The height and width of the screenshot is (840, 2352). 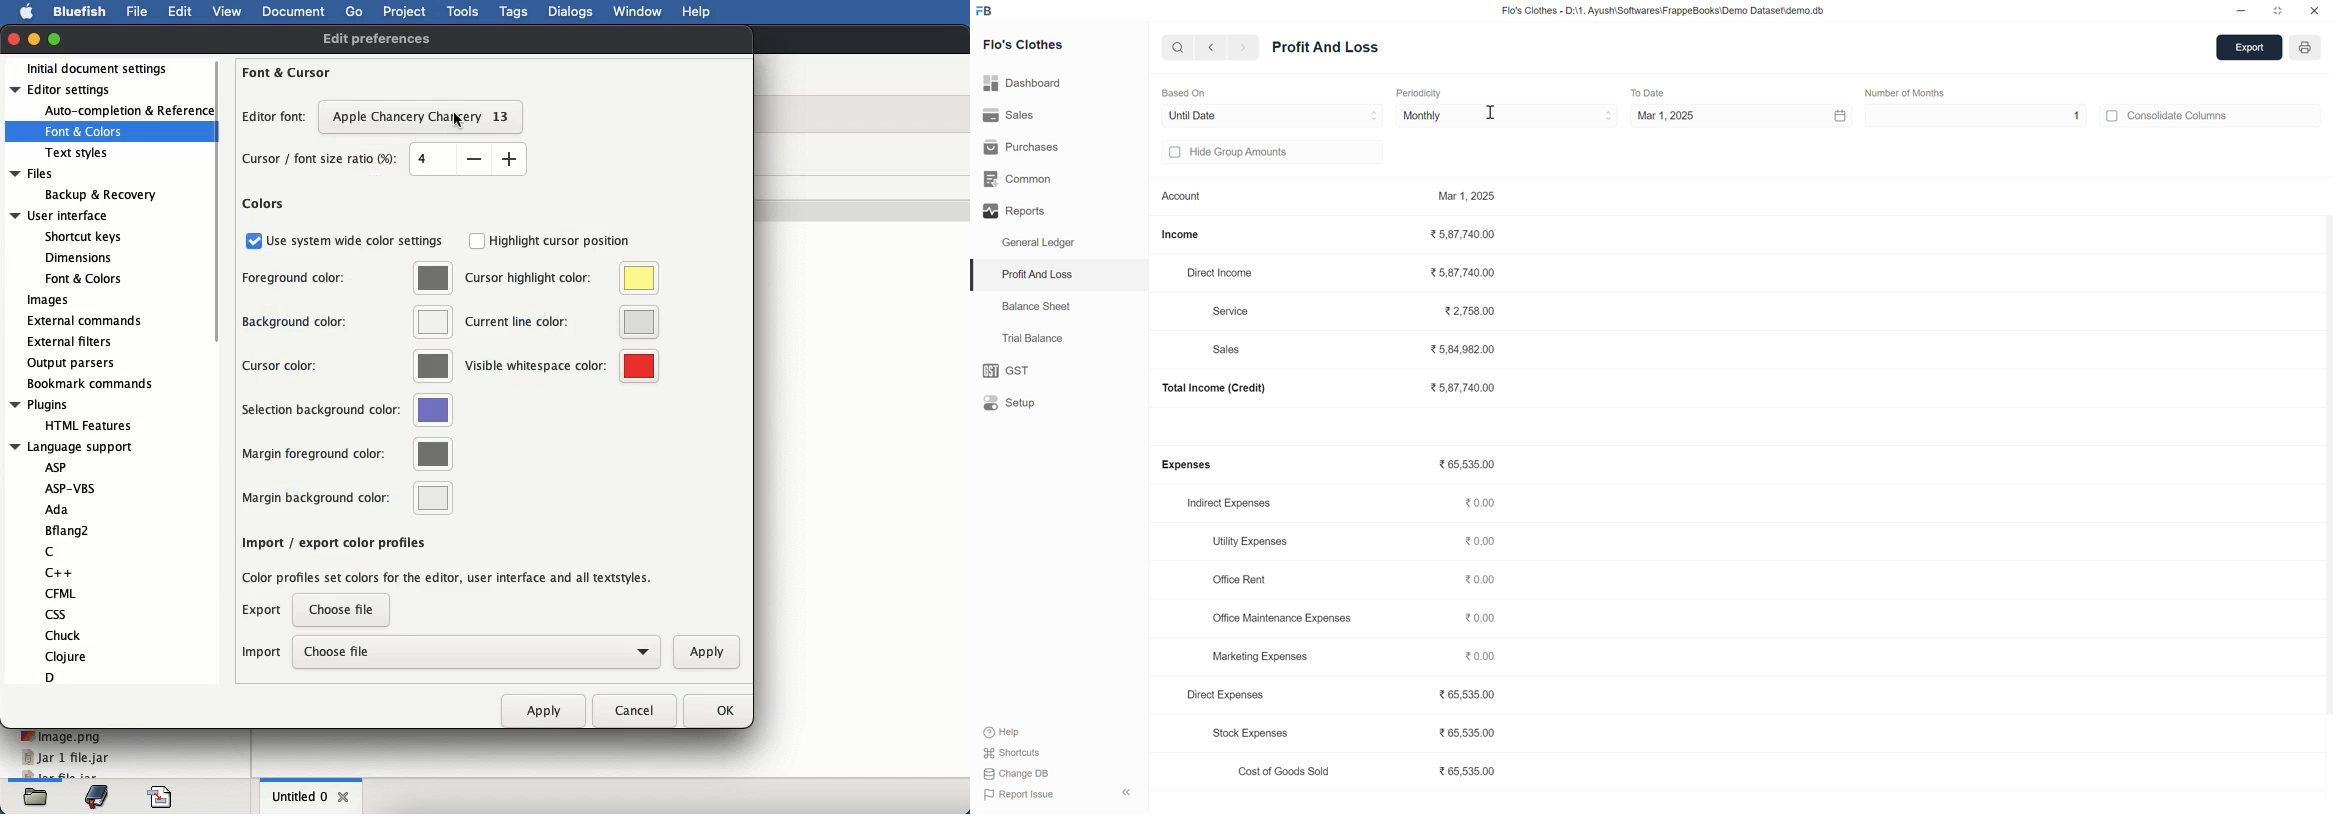 What do you see at coordinates (1826, 115) in the screenshot?
I see `Calendar` at bounding box center [1826, 115].